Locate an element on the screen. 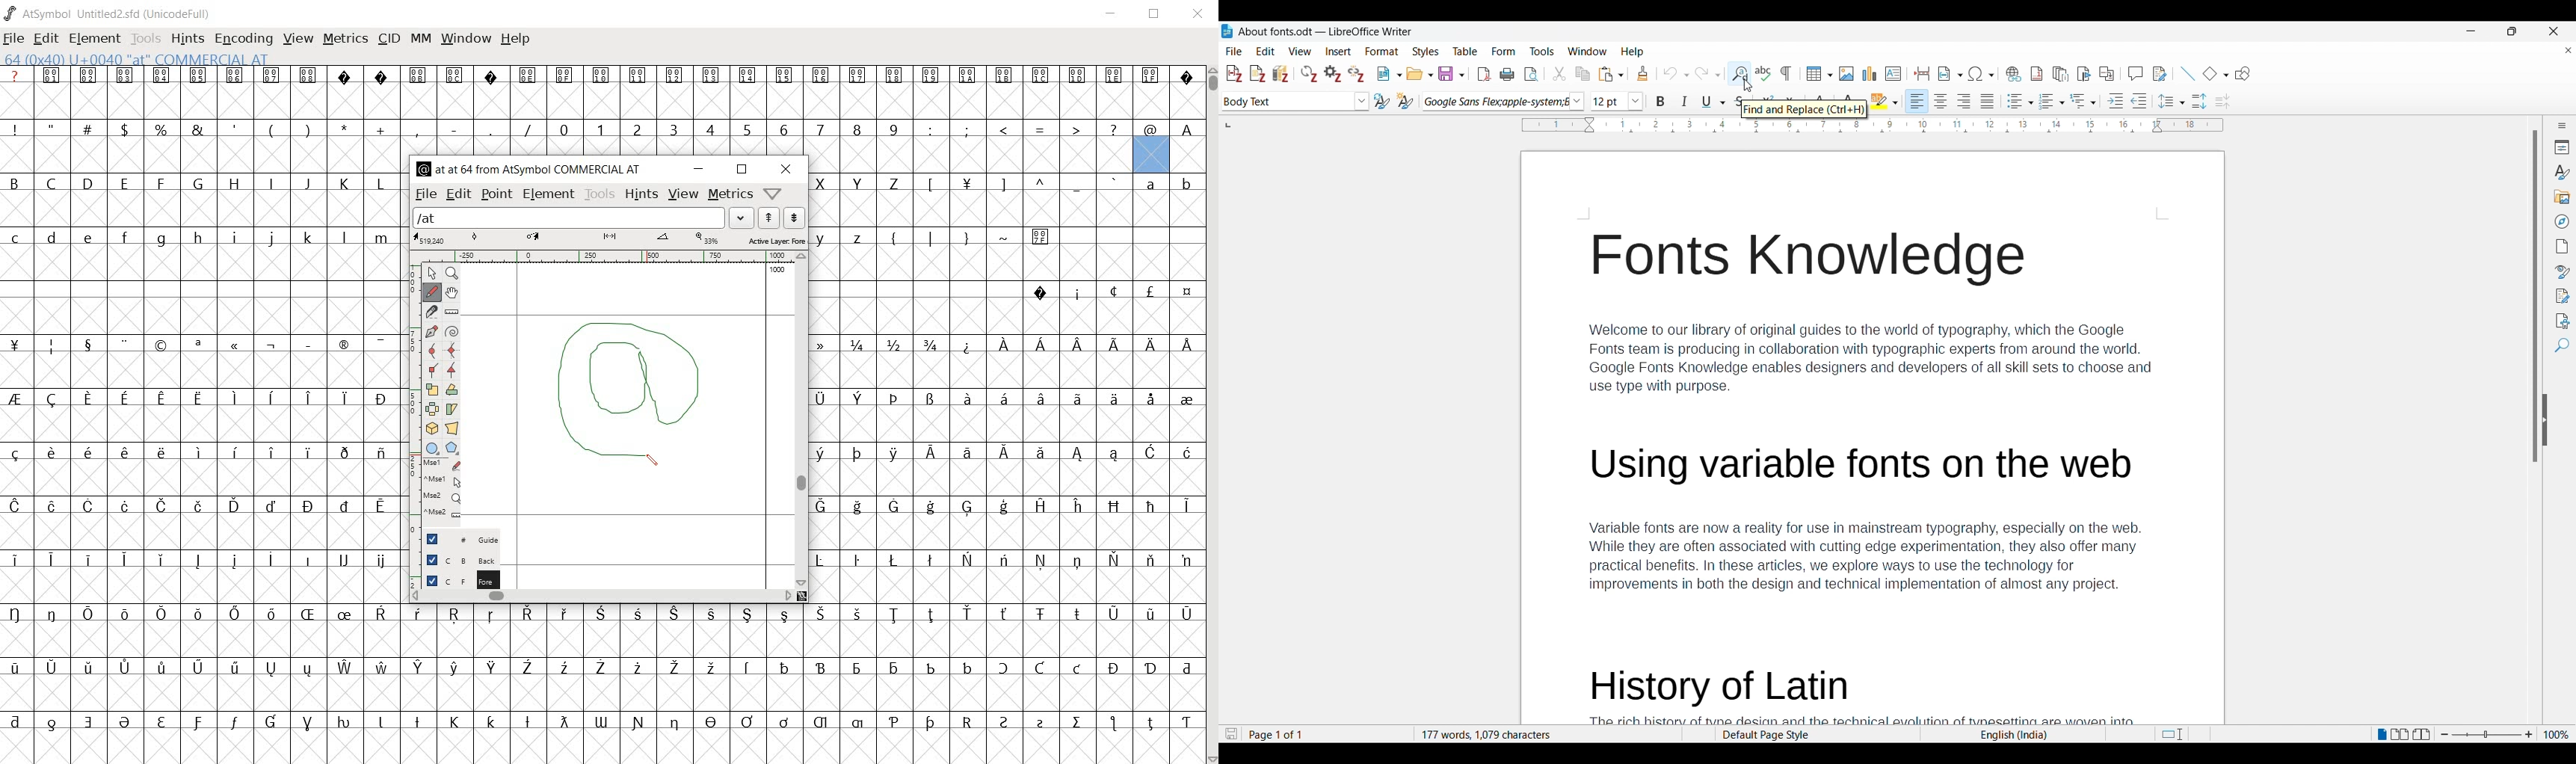  checkbox is located at coordinates (431, 579).